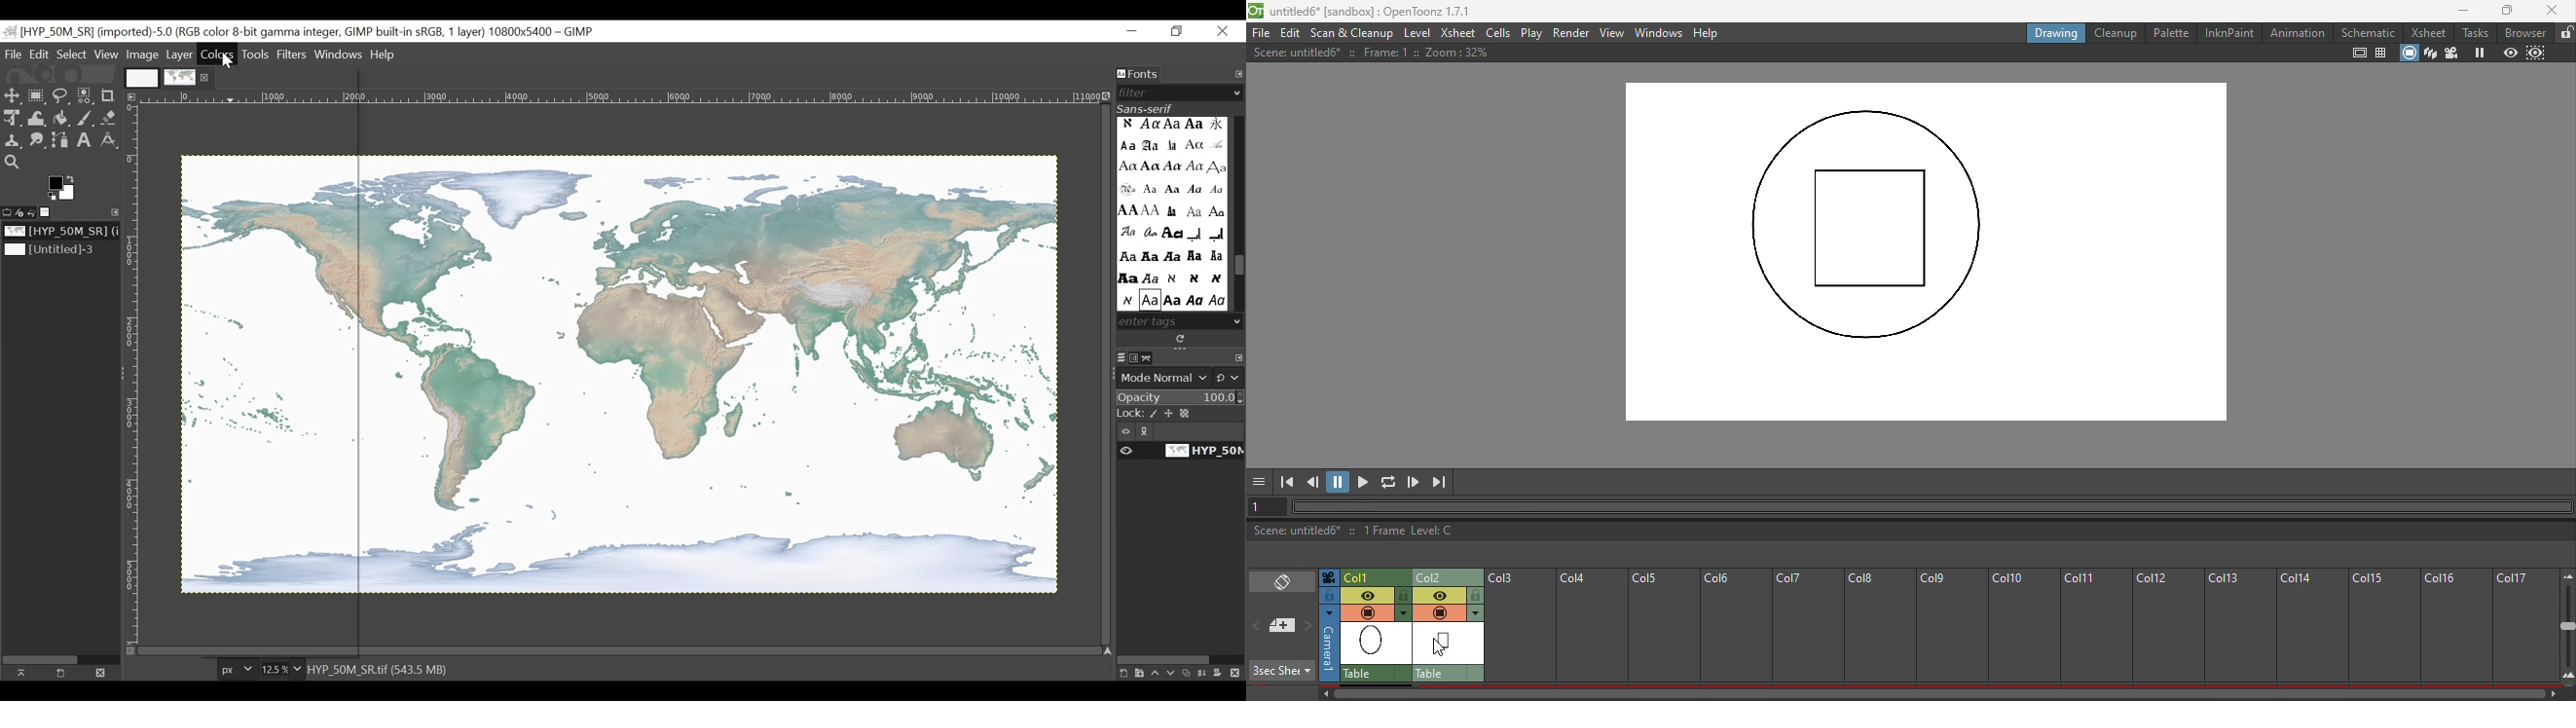 The height and width of the screenshot is (728, 2576). Describe the element at coordinates (1175, 93) in the screenshot. I see `Filter` at that location.